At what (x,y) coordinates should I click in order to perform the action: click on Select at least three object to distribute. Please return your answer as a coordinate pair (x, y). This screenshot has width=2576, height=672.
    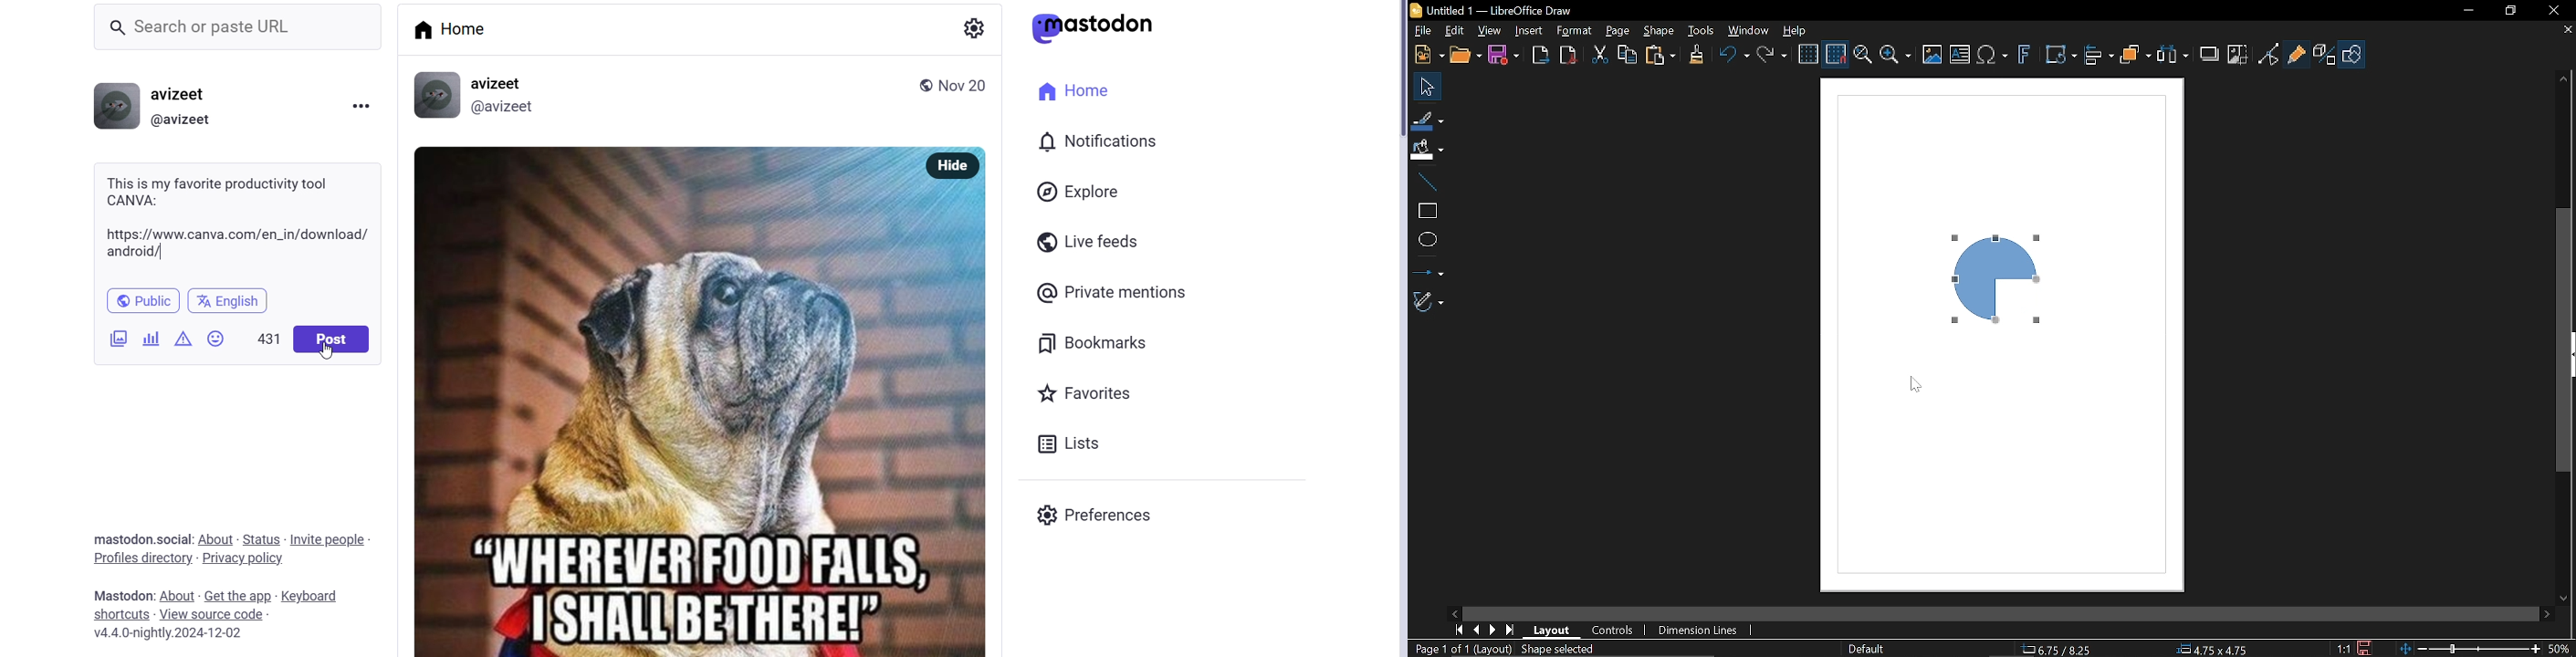
    Looking at the image, I should click on (2173, 55).